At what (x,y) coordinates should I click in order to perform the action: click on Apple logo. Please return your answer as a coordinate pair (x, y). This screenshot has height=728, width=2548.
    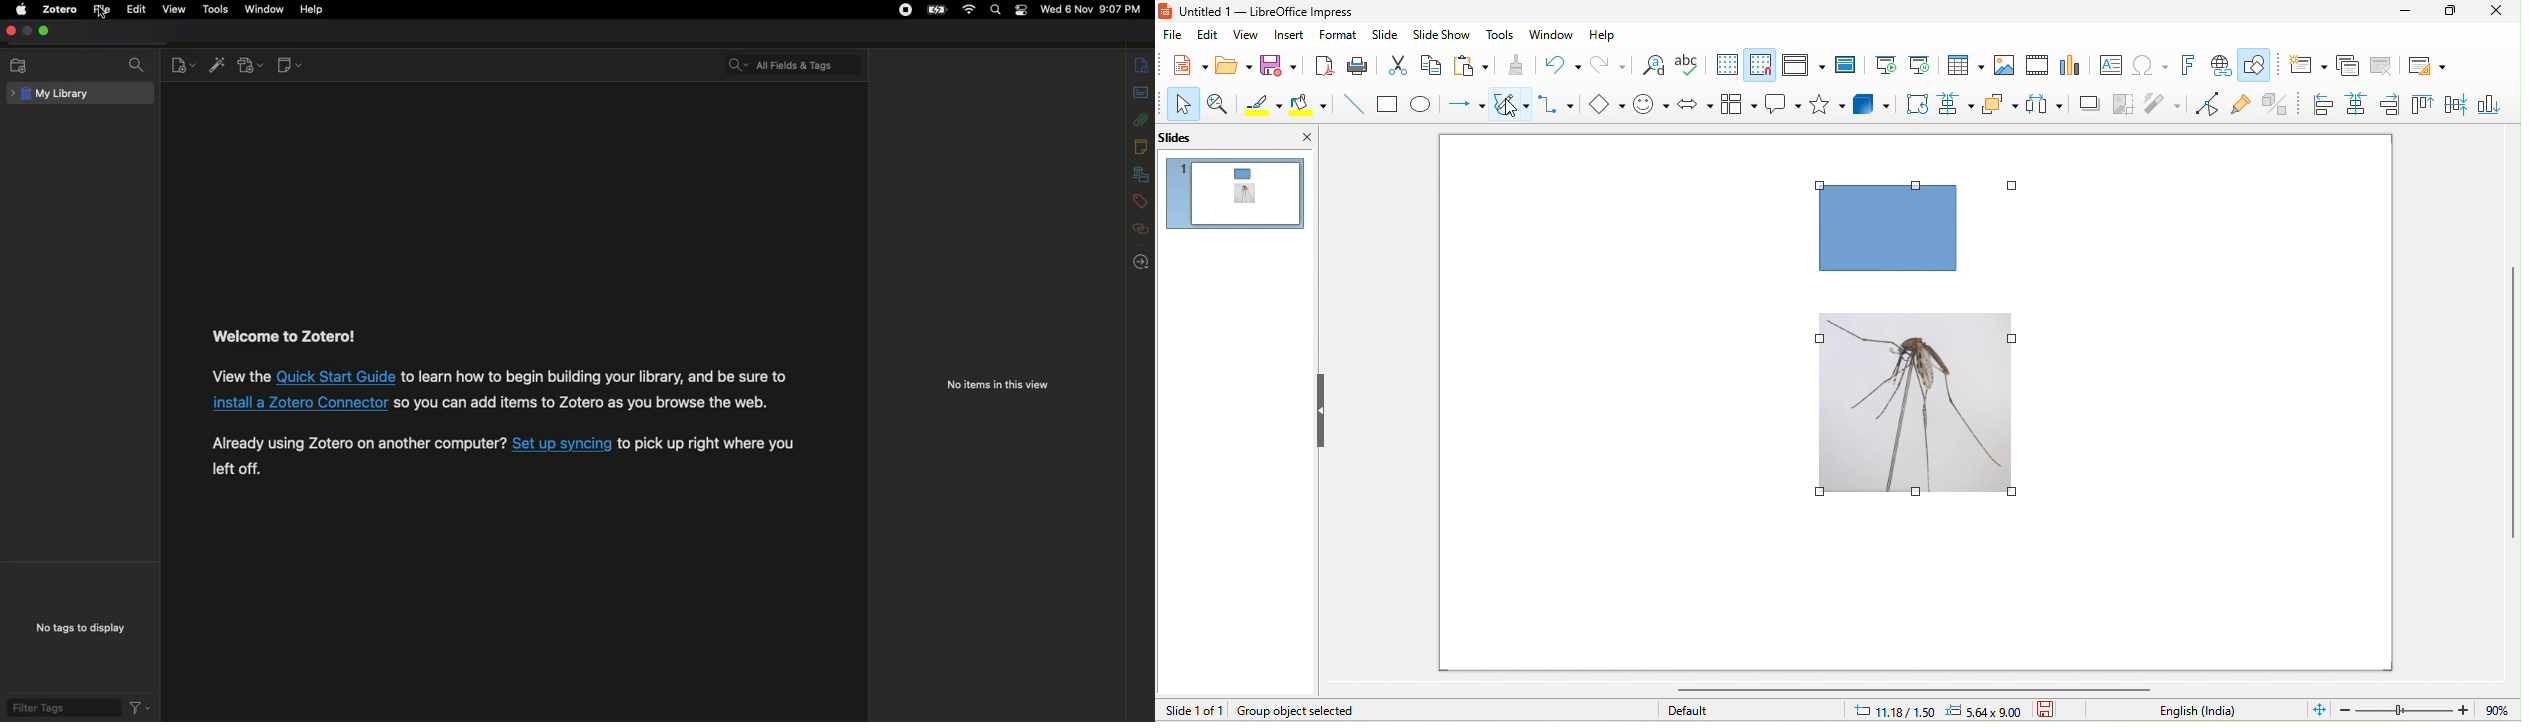
    Looking at the image, I should click on (20, 10).